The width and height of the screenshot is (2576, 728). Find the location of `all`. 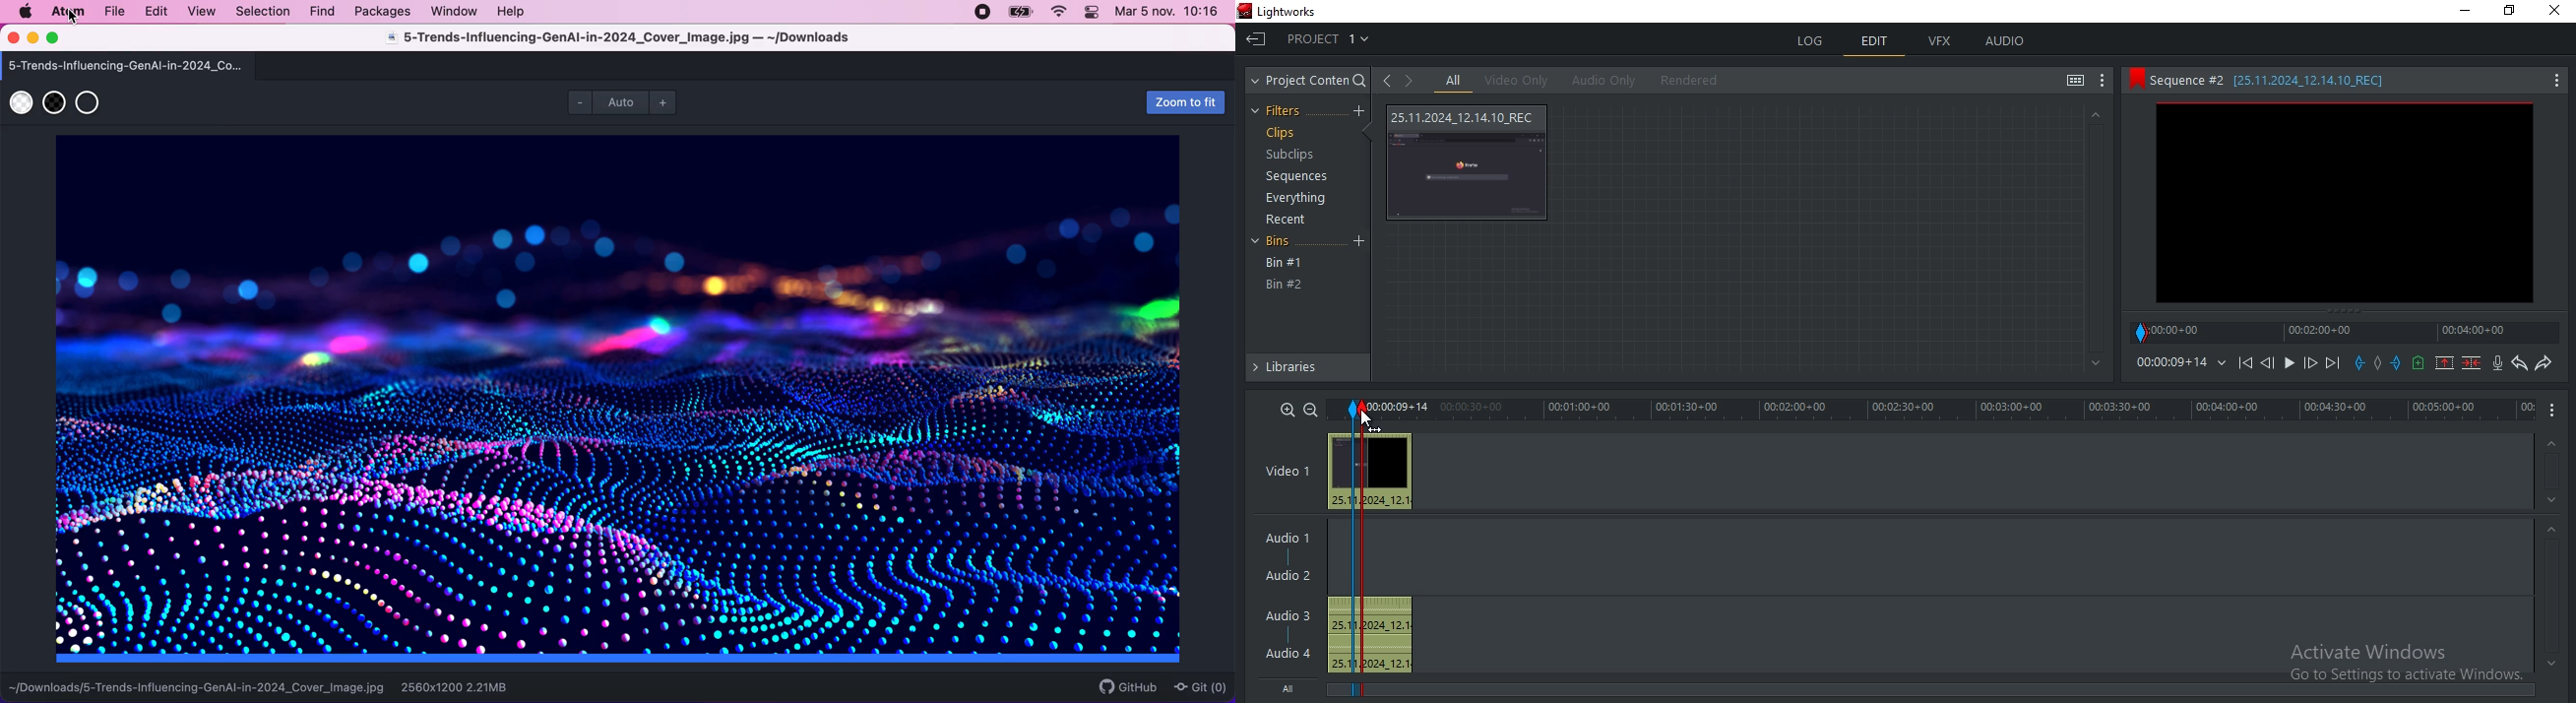

all is located at coordinates (1454, 81).